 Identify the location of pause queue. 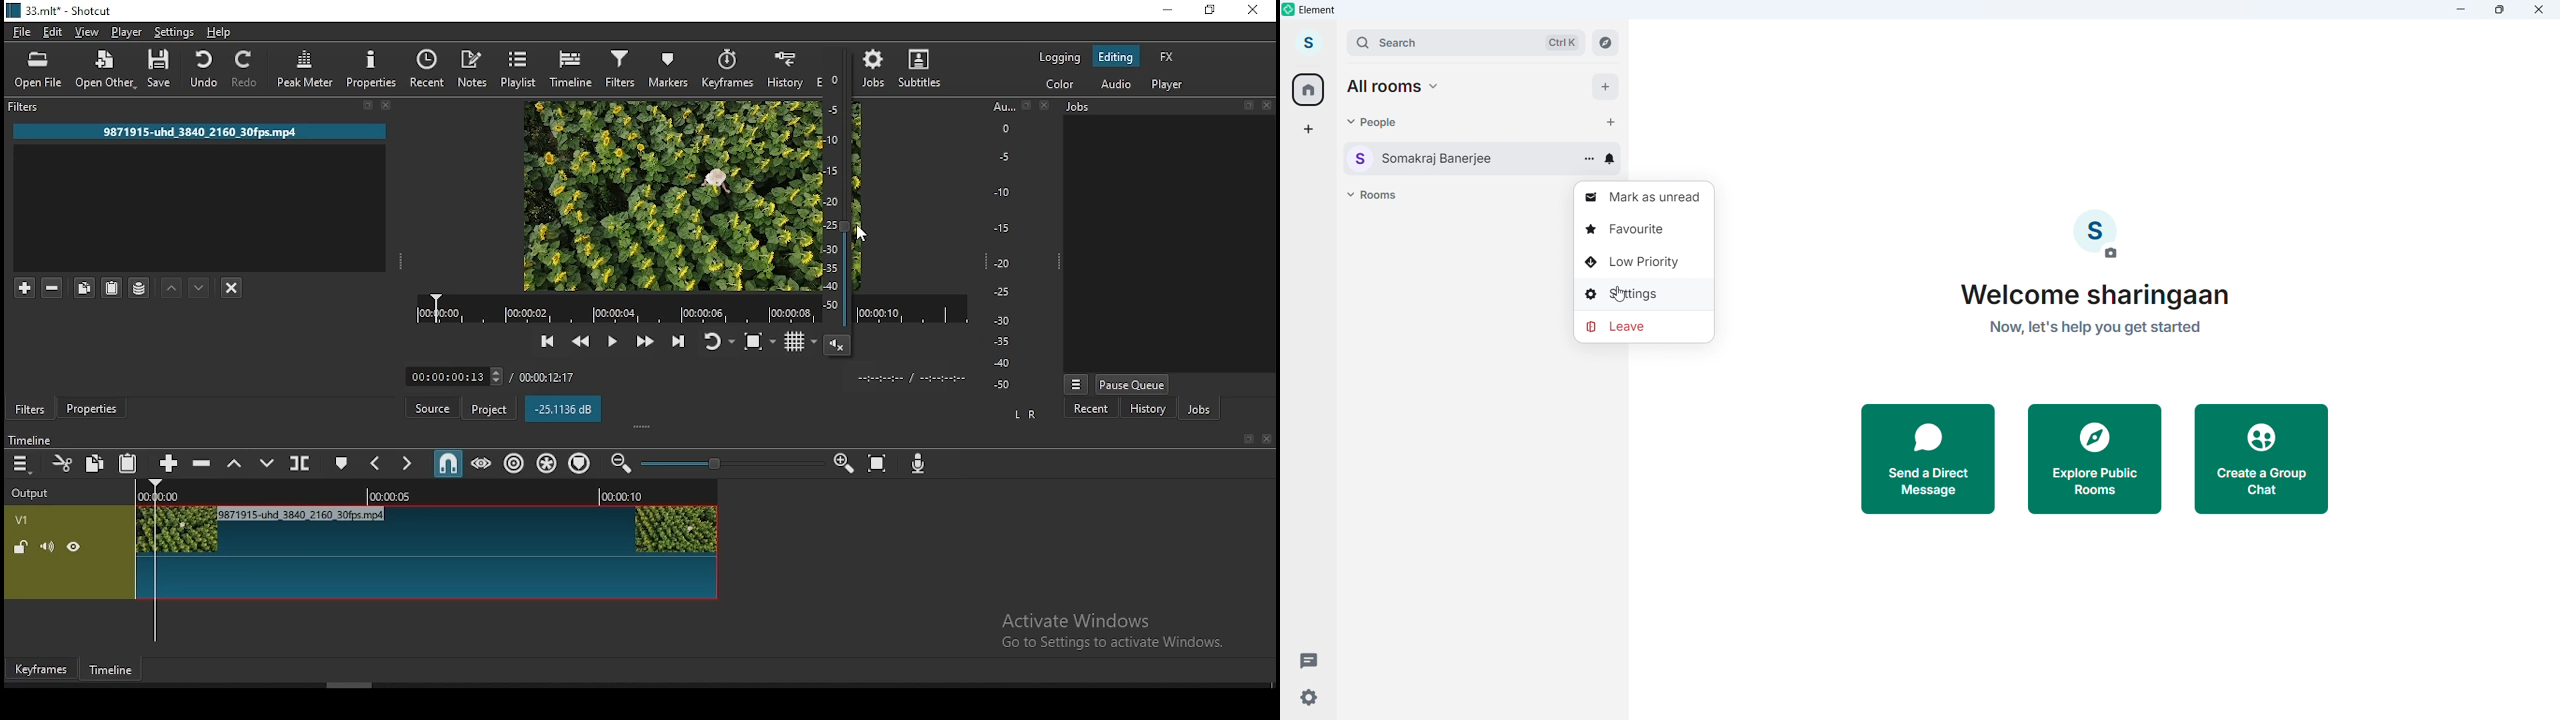
(1134, 384).